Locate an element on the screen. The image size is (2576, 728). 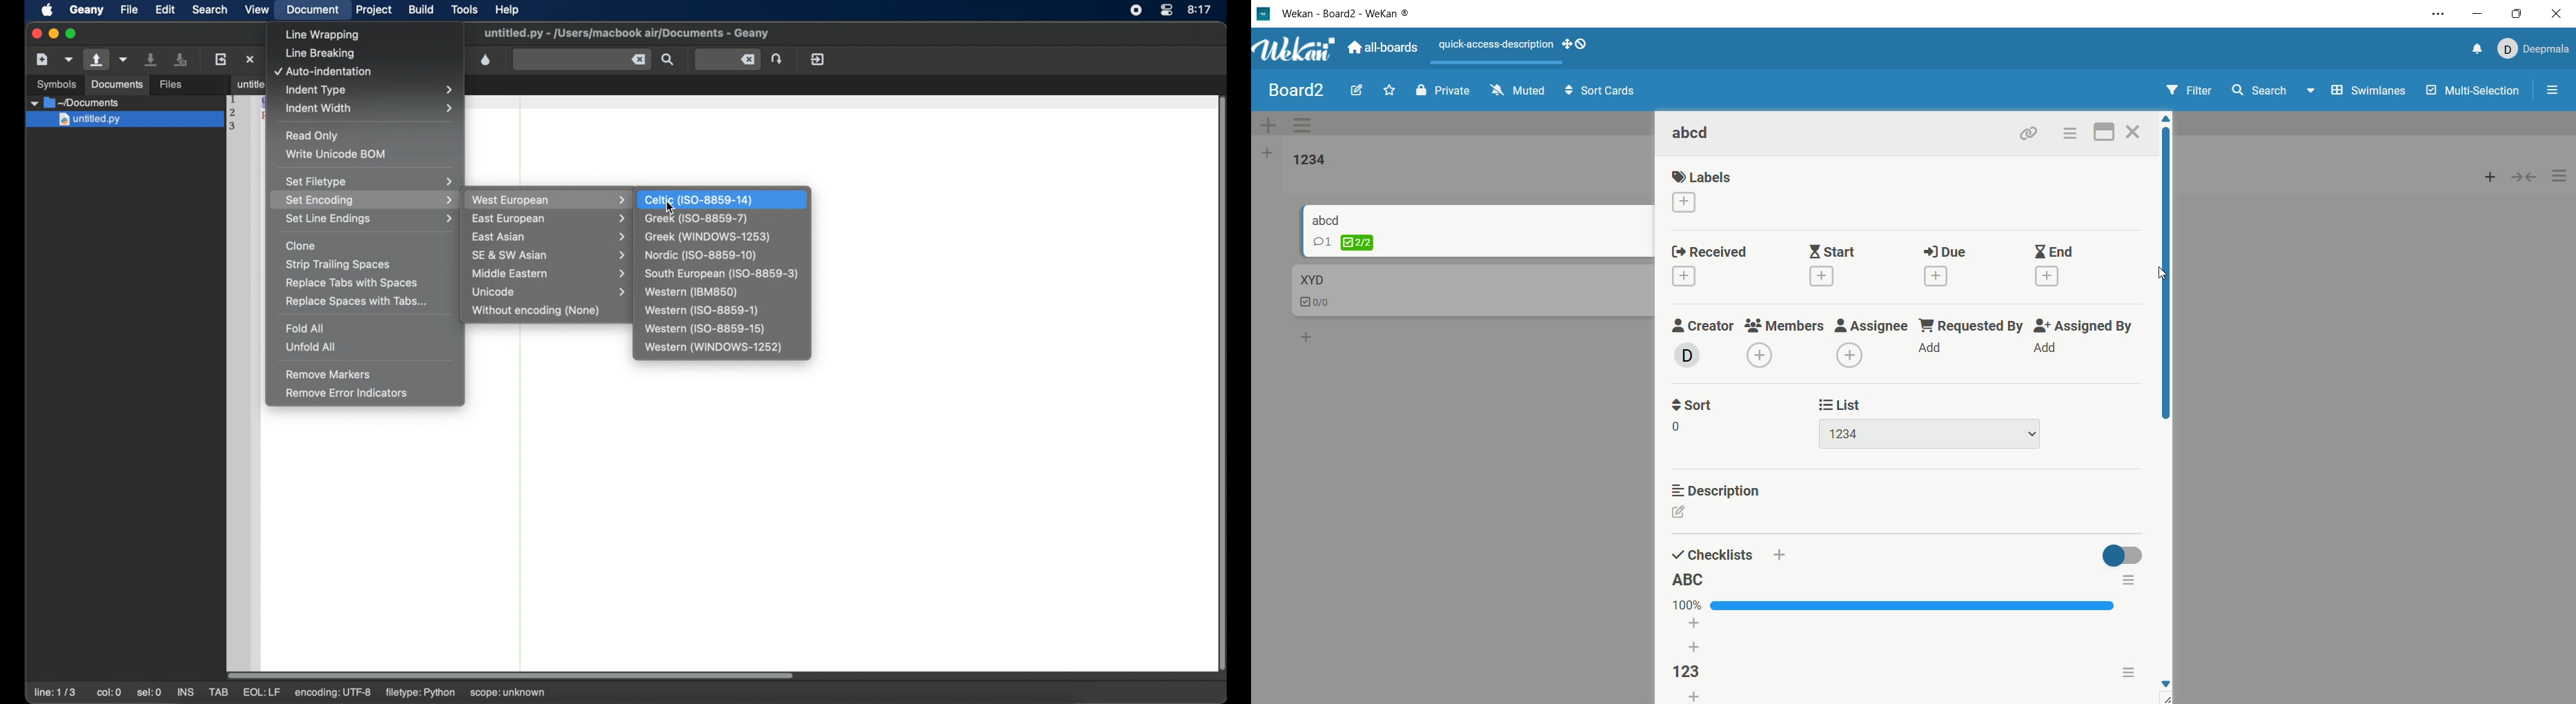
0 is located at coordinates (1684, 425).